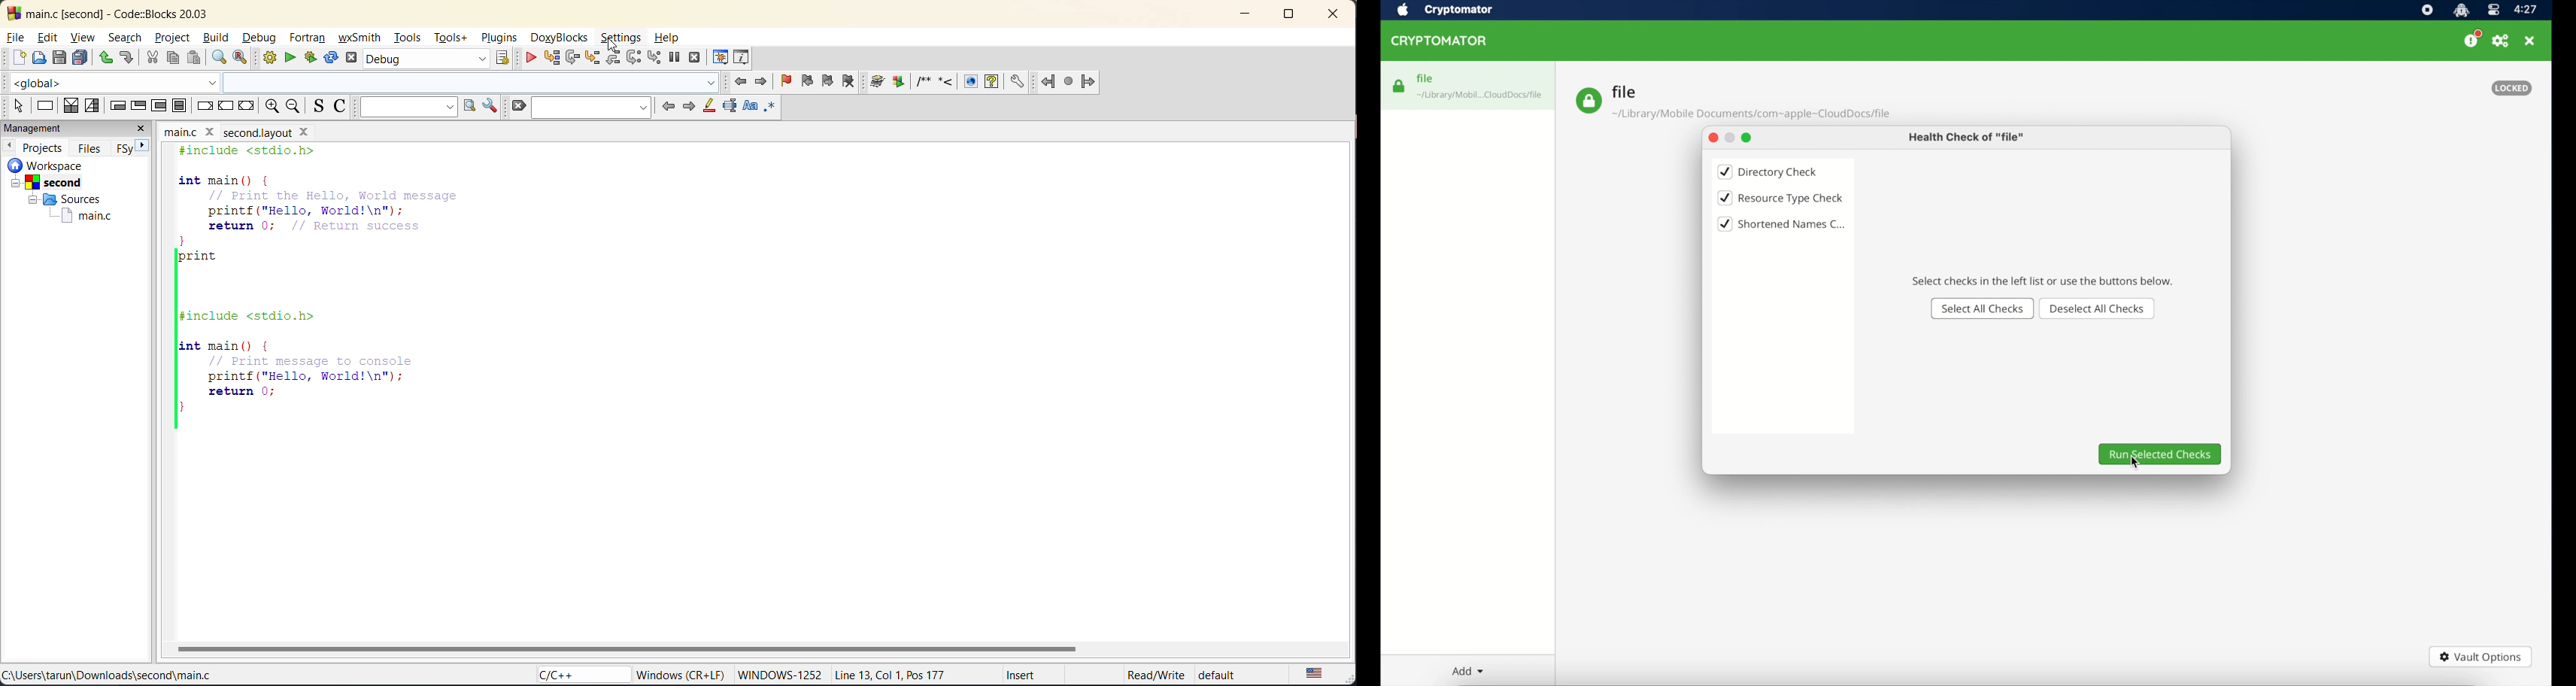  I want to click on selection, so click(93, 105).